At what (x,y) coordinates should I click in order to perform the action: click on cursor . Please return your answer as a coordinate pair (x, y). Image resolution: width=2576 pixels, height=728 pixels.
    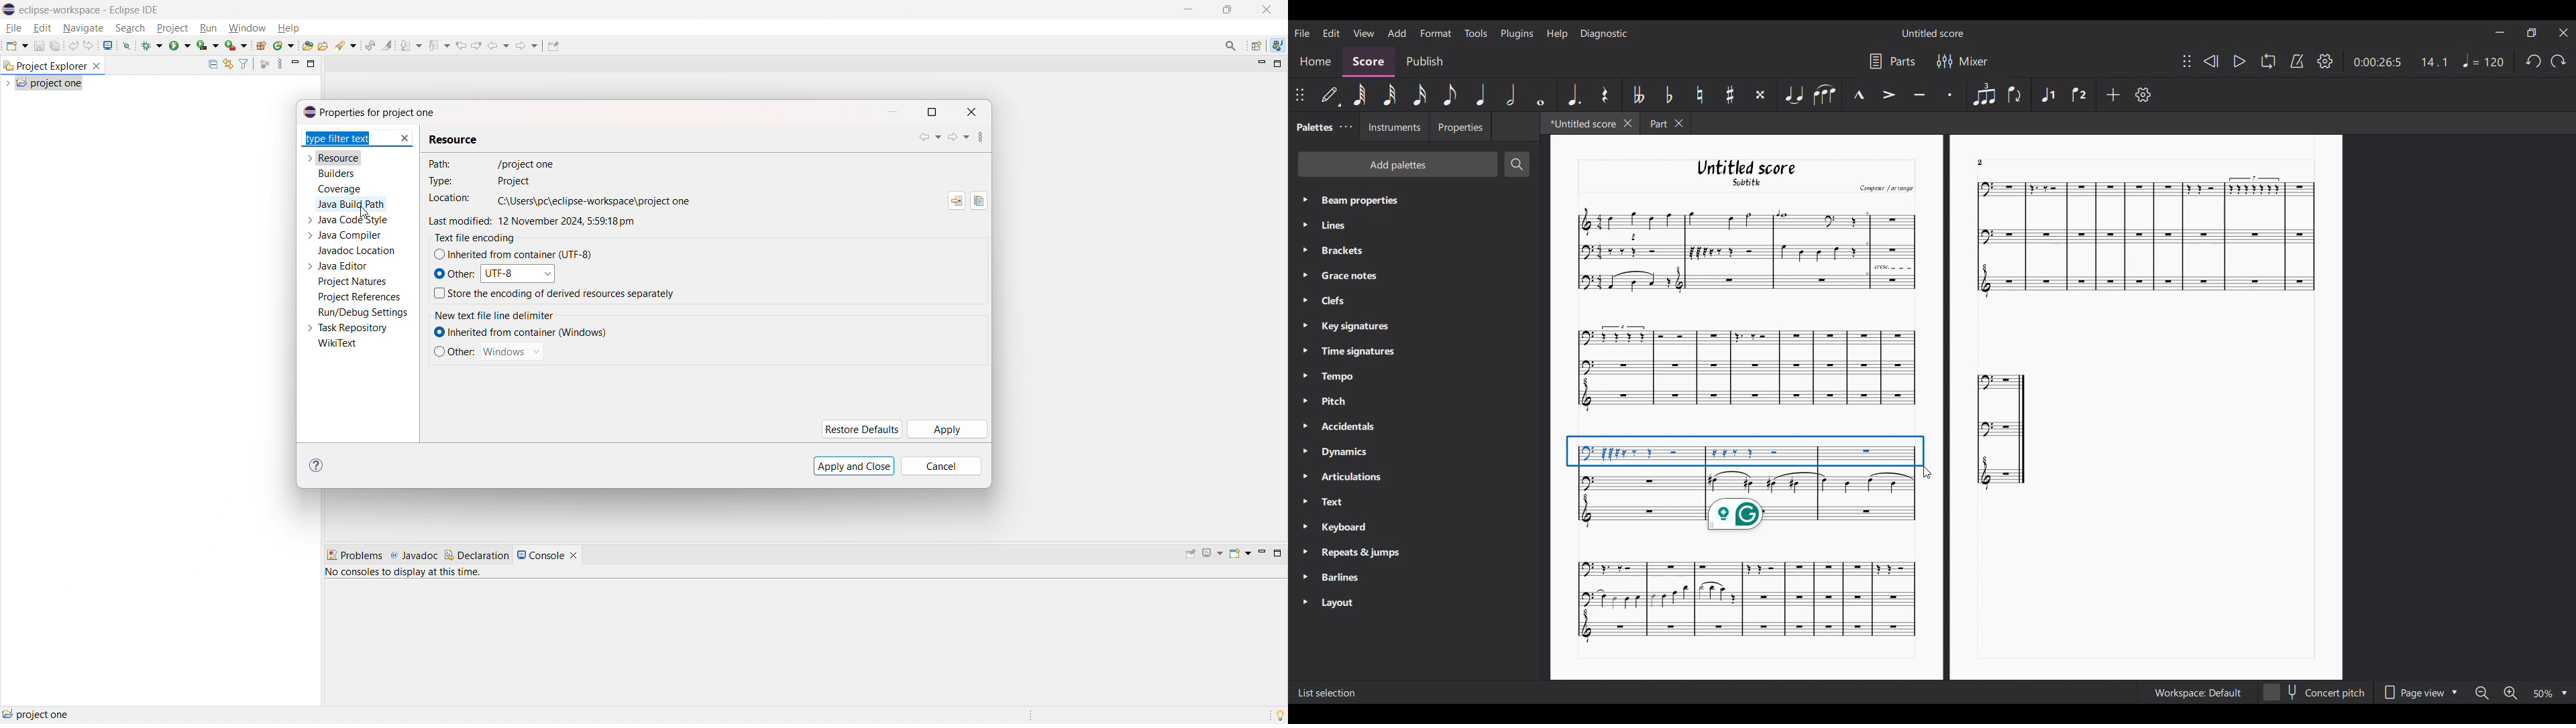
    Looking at the image, I should click on (365, 212).